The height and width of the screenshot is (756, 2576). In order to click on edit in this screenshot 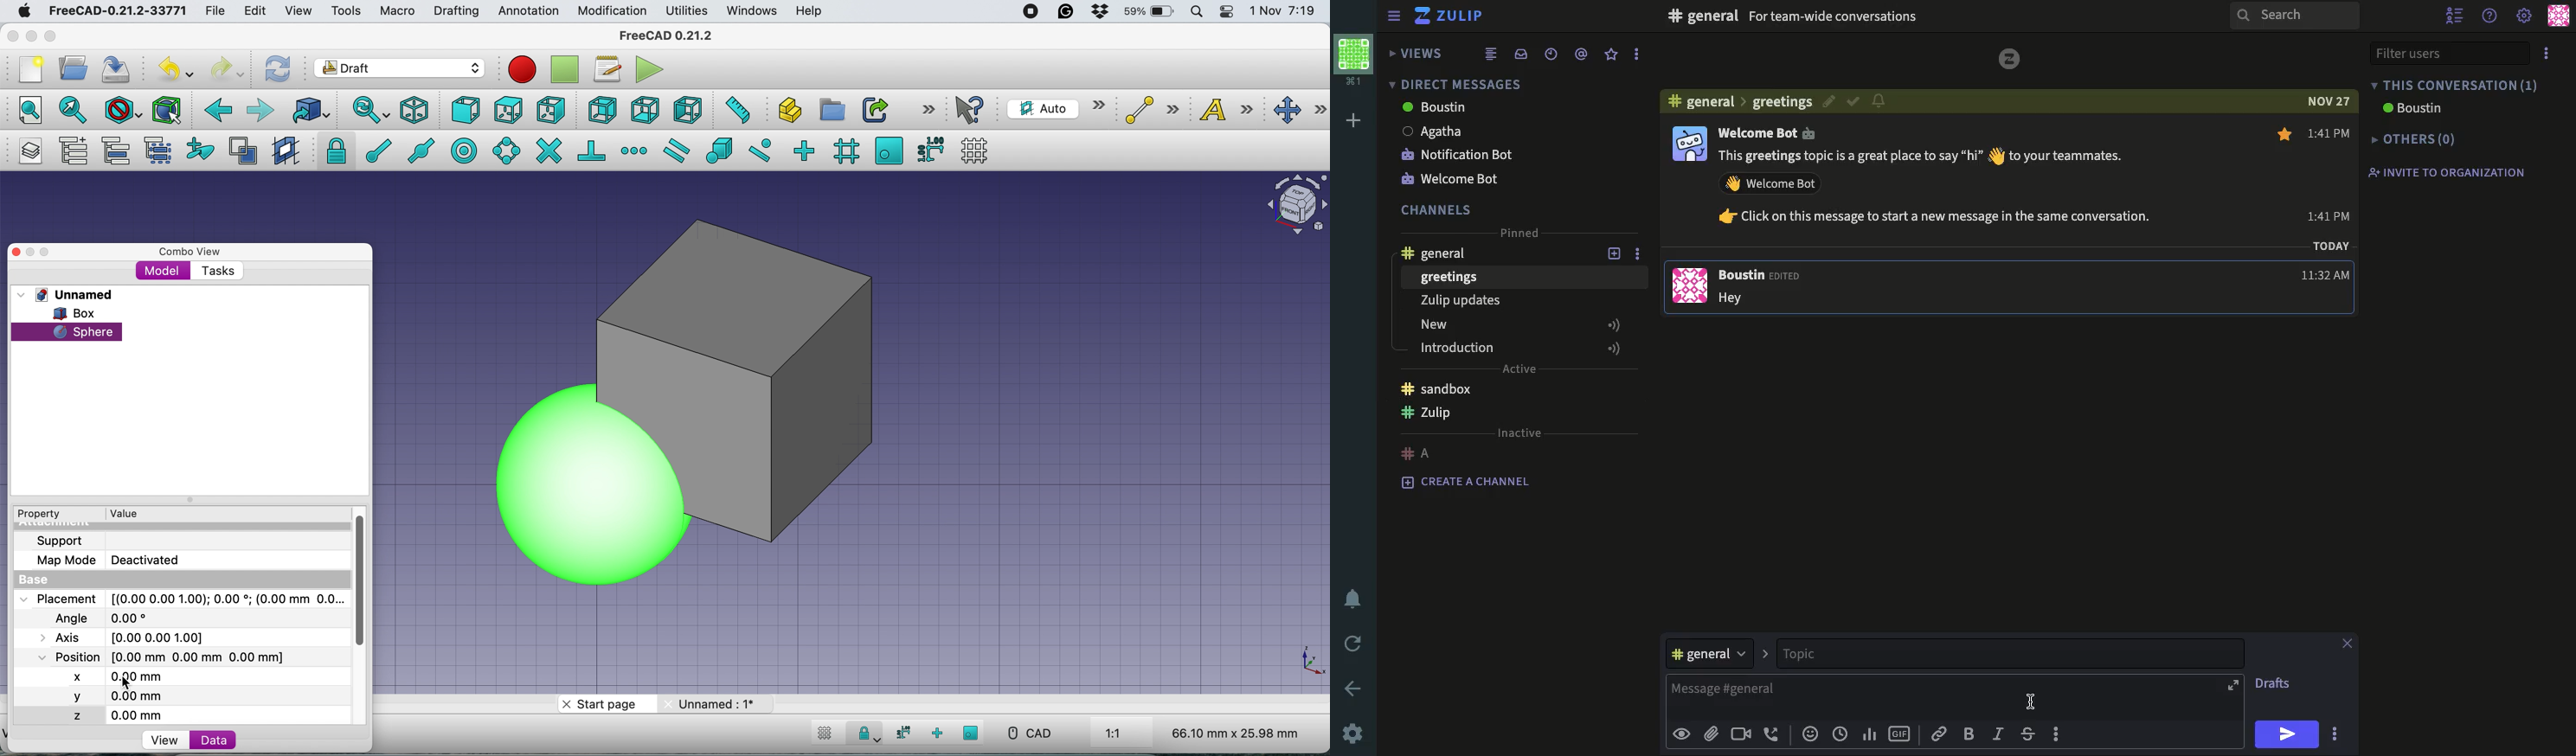, I will do `click(1826, 101)`.